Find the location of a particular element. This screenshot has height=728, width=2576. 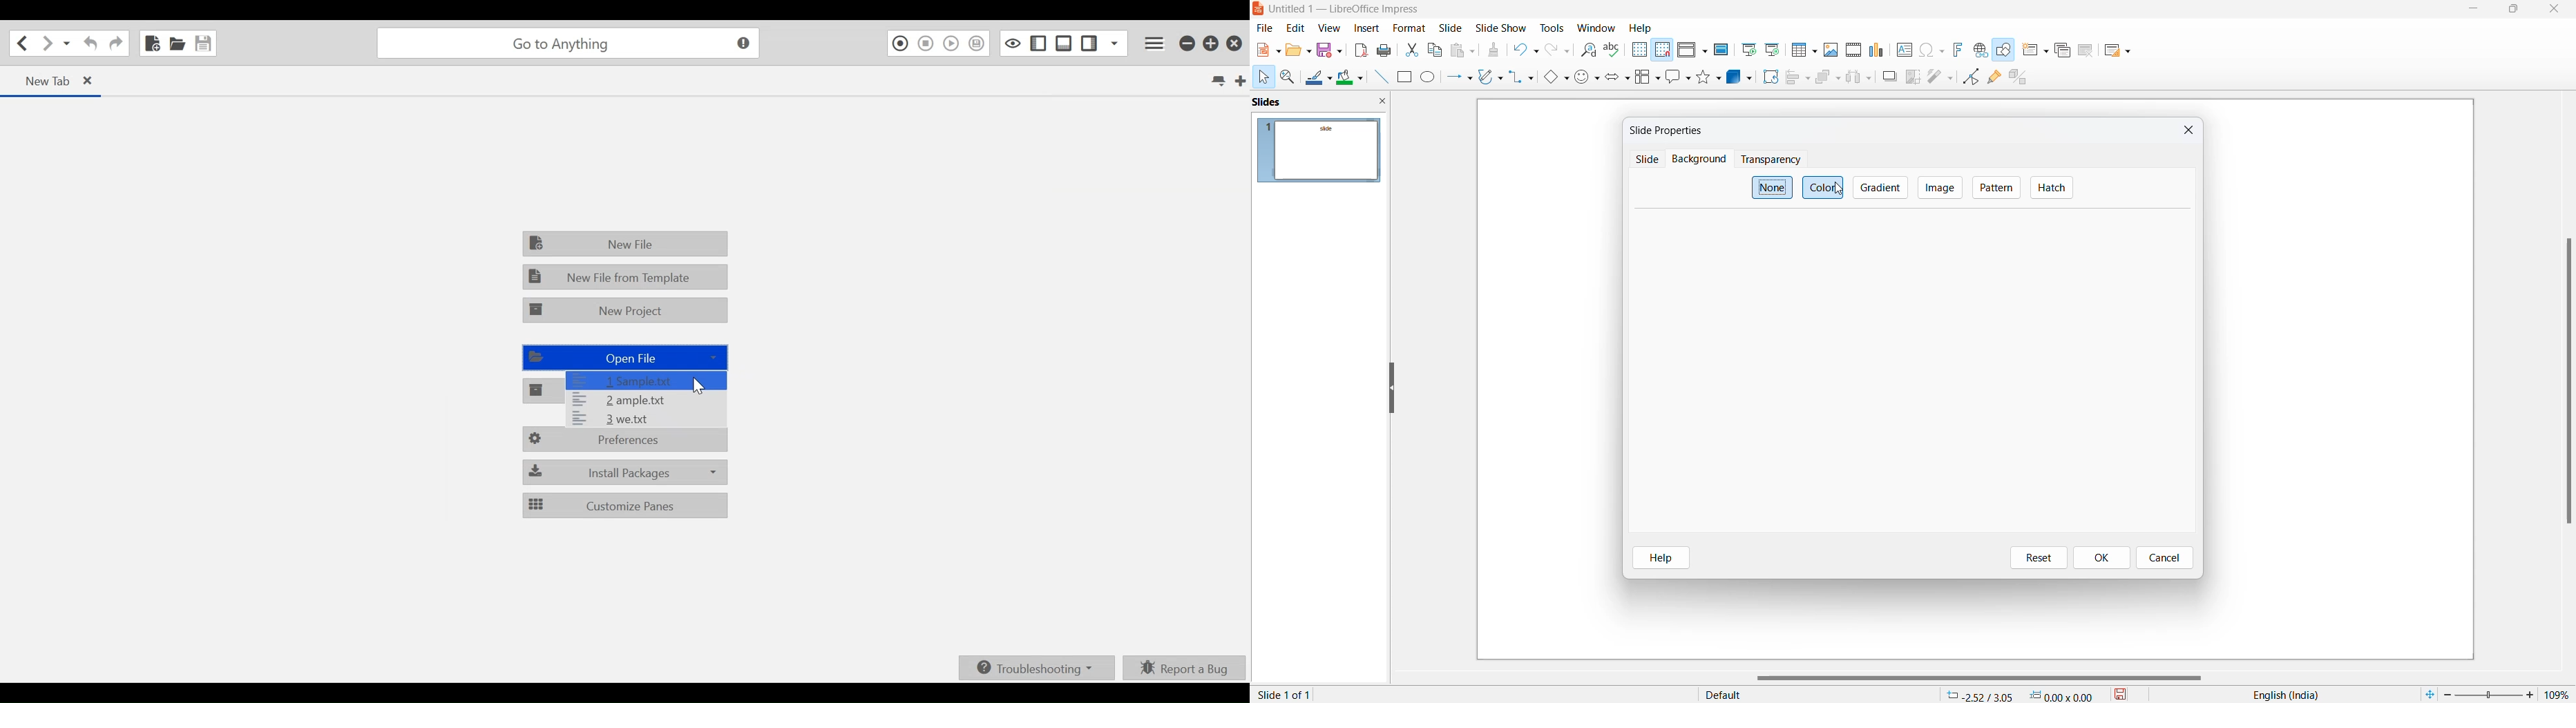

Report a bug is located at coordinates (1187, 669).